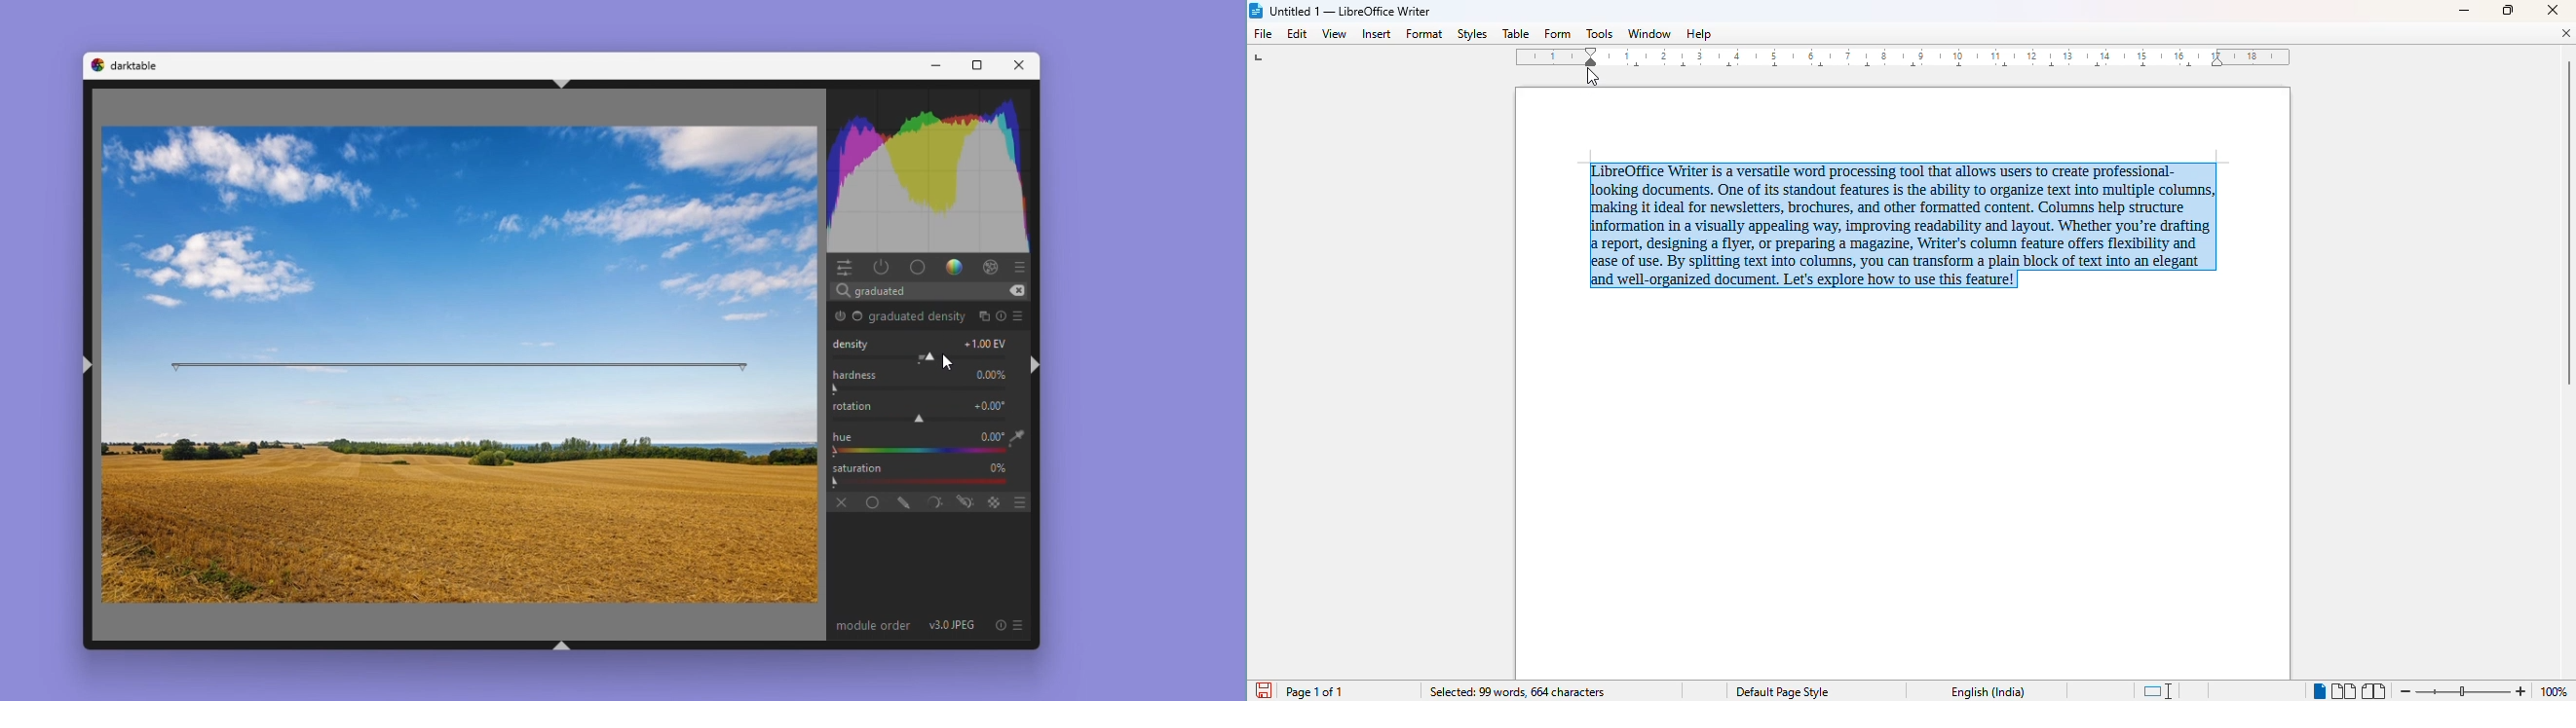 The width and height of the screenshot is (2576, 728). Describe the element at coordinates (931, 167) in the screenshot. I see `Histogram` at that location.